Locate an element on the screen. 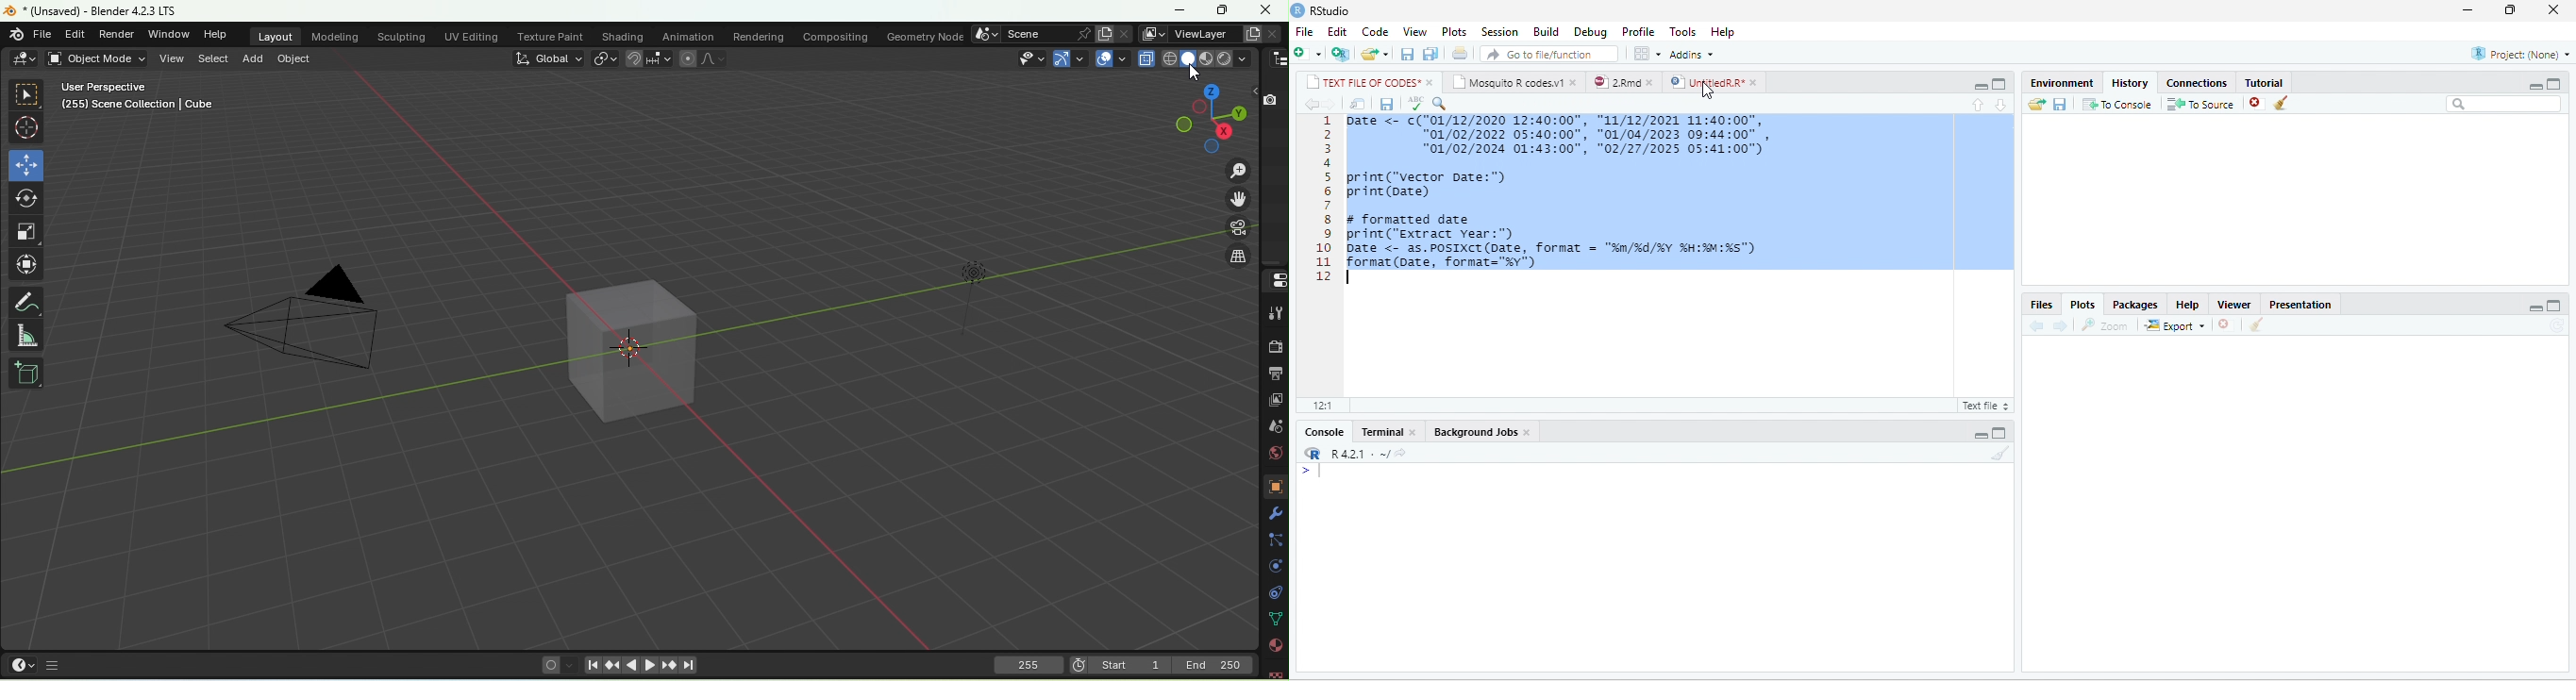 The width and height of the screenshot is (2576, 700). Render is located at coordinates (114, 34).